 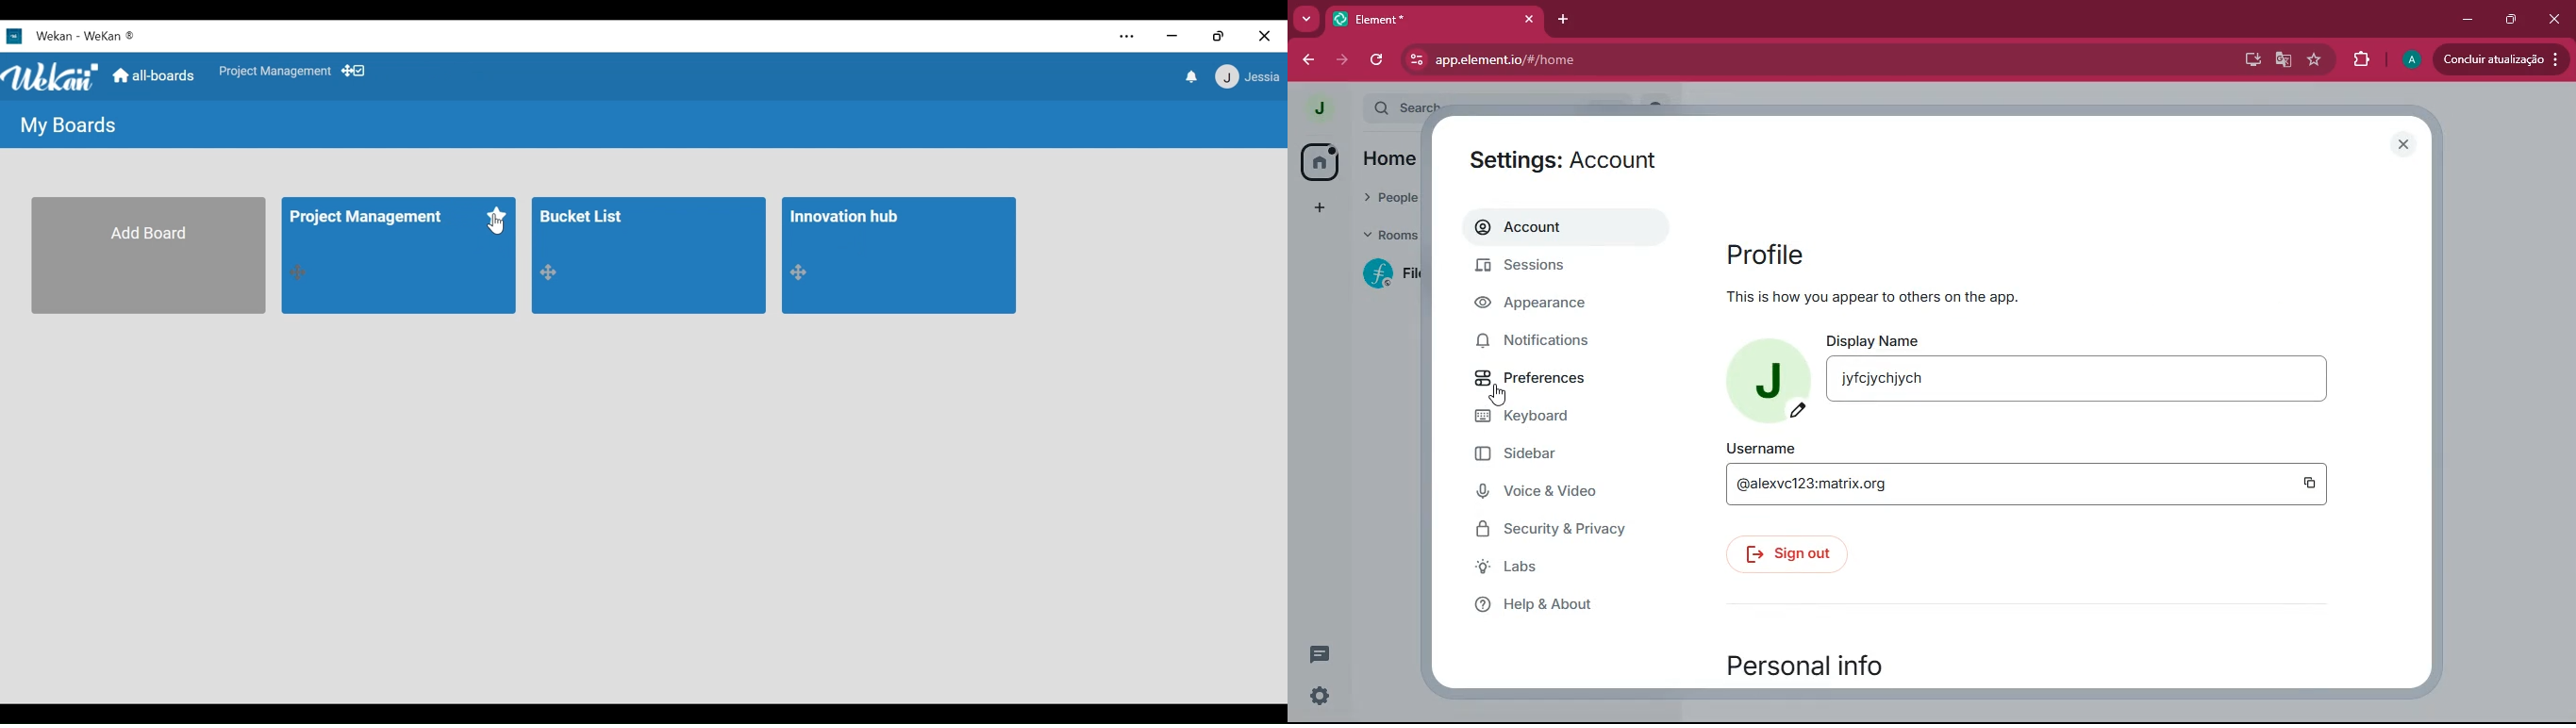 I want to click on expand, so click(x=1352, y=110).